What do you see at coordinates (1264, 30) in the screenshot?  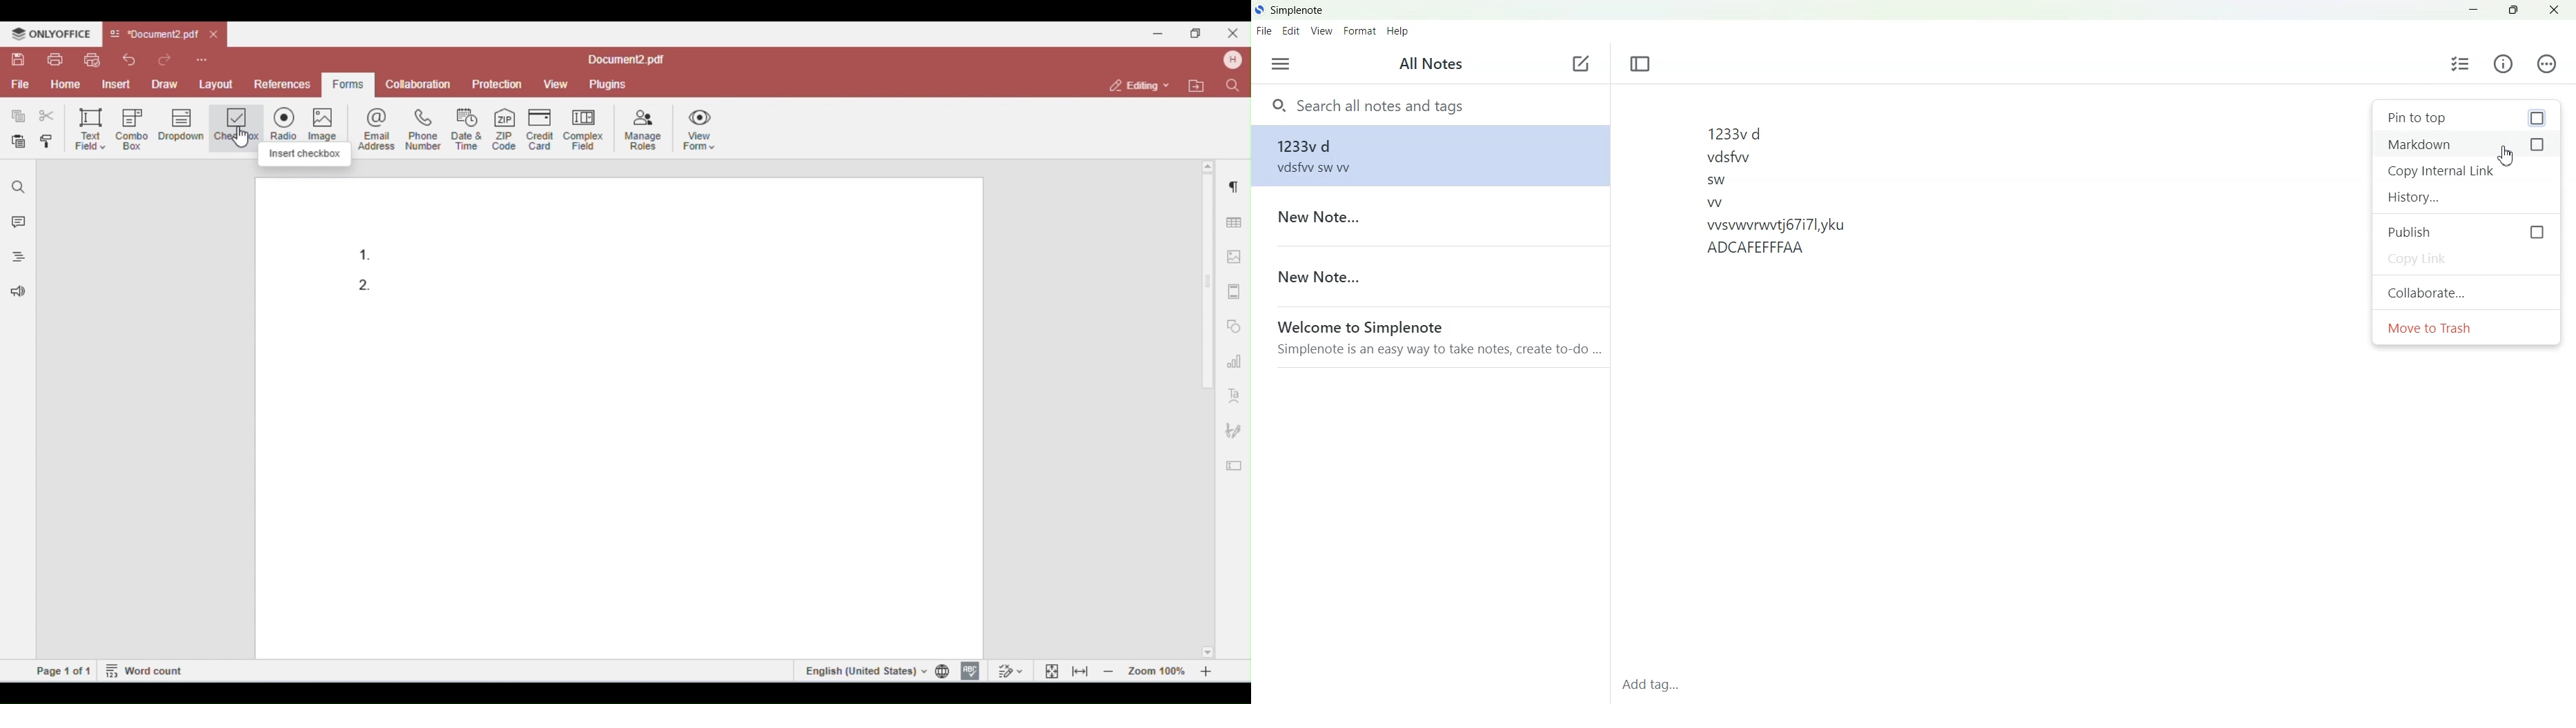 I see `File` at bounding box center [1264, 30].